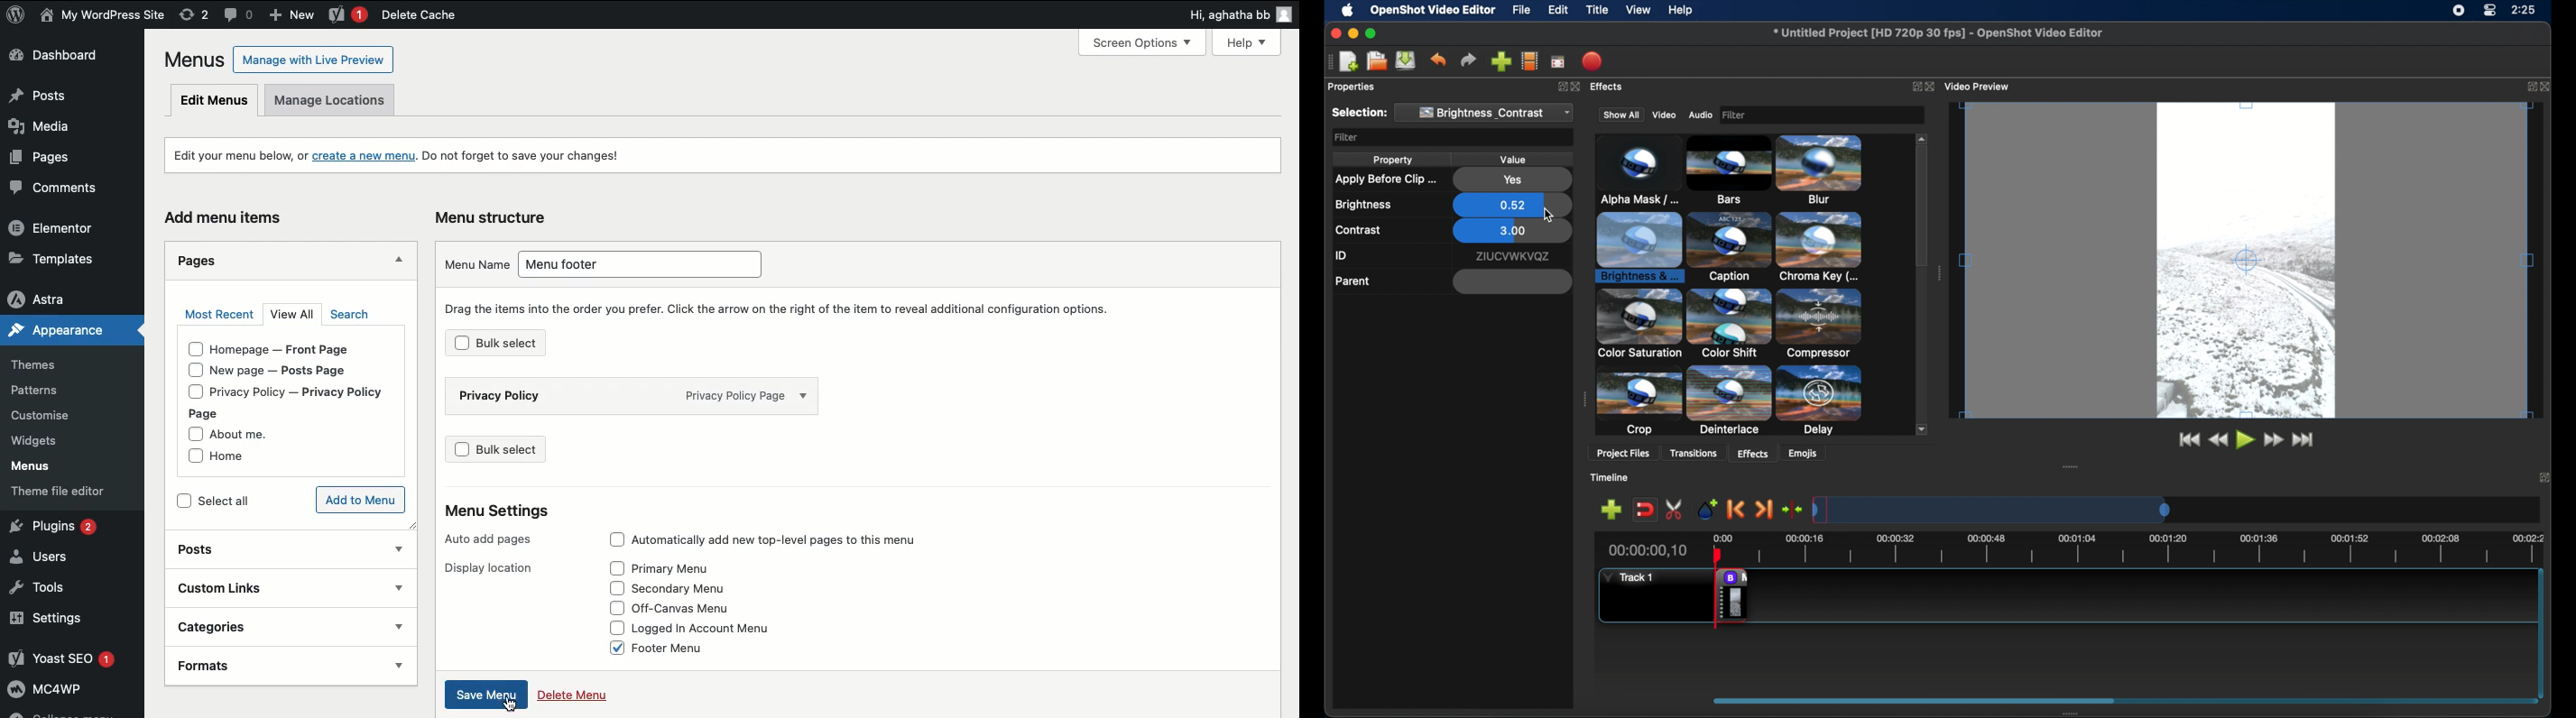 The width and height of the screenshot is (2576, 728). Describe the element at coordinates (1922, 227) in the screenshot. I see `scroll box` at that location.